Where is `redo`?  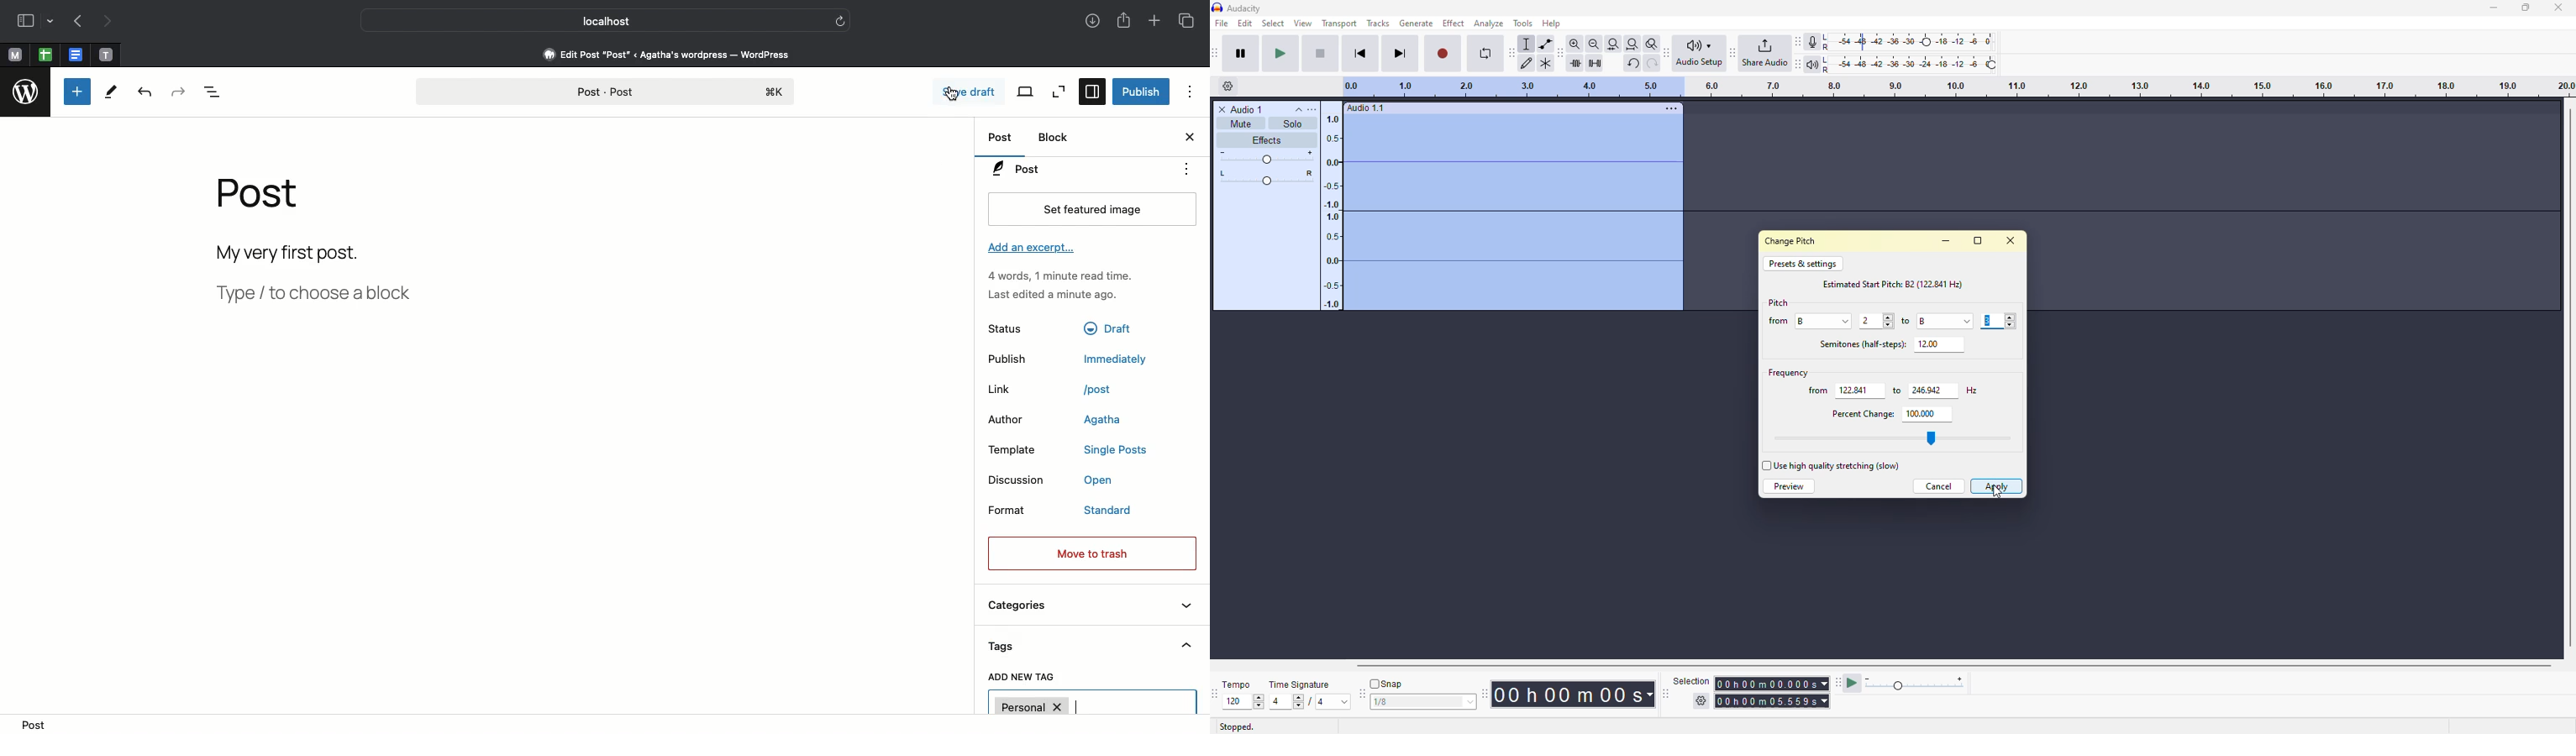 redo is located at coordinates (1652, 63).